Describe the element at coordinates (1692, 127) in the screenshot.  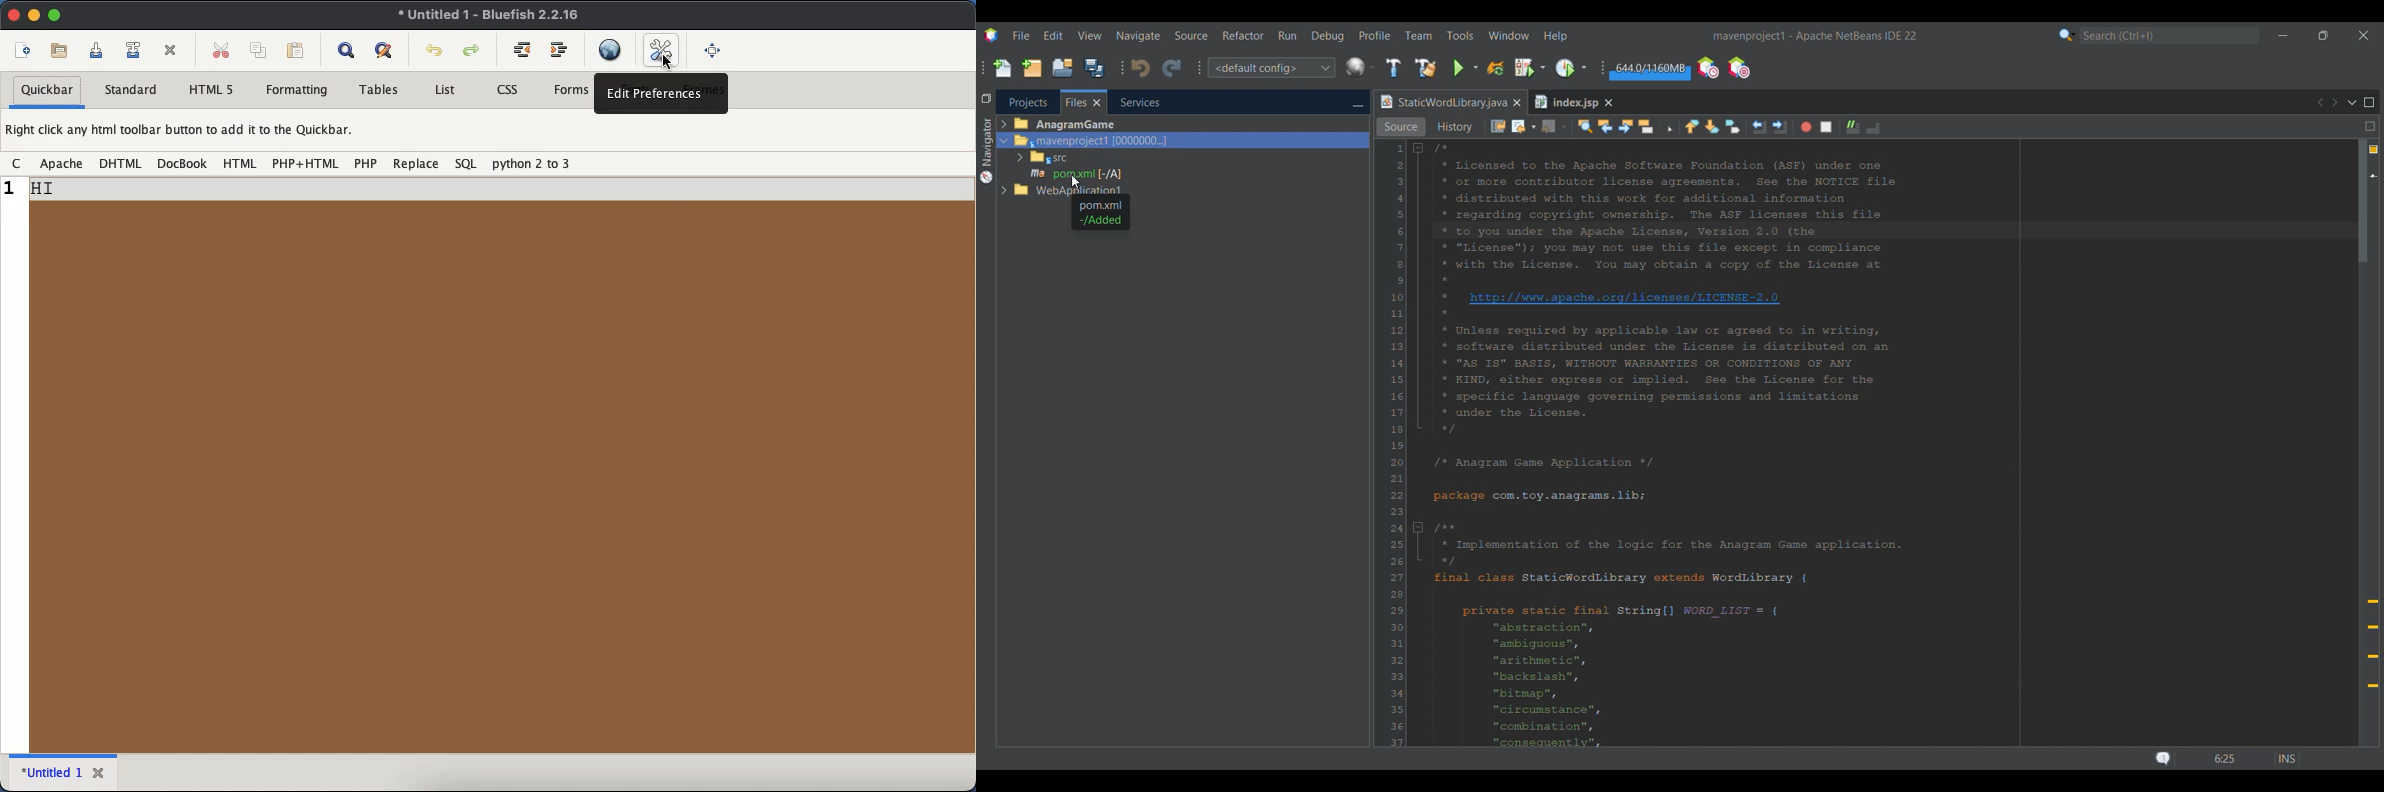
I see `Previous bookmark` at that location.